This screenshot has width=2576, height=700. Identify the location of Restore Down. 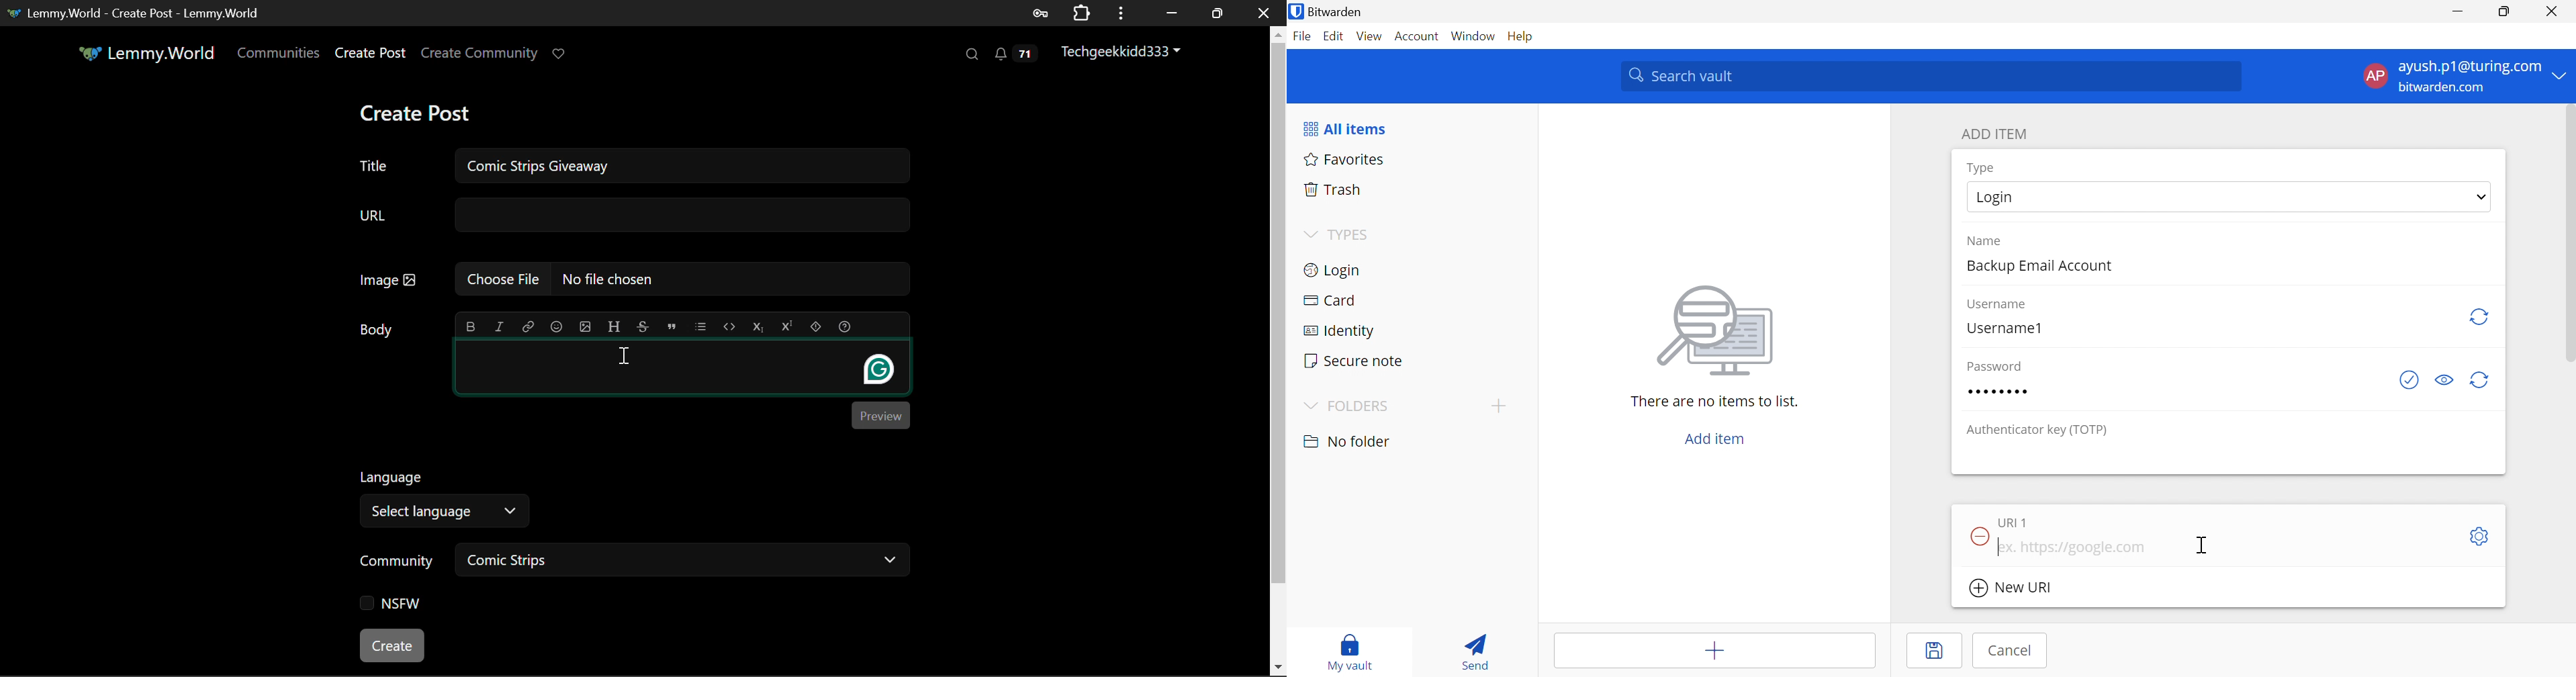
(1172, 12).